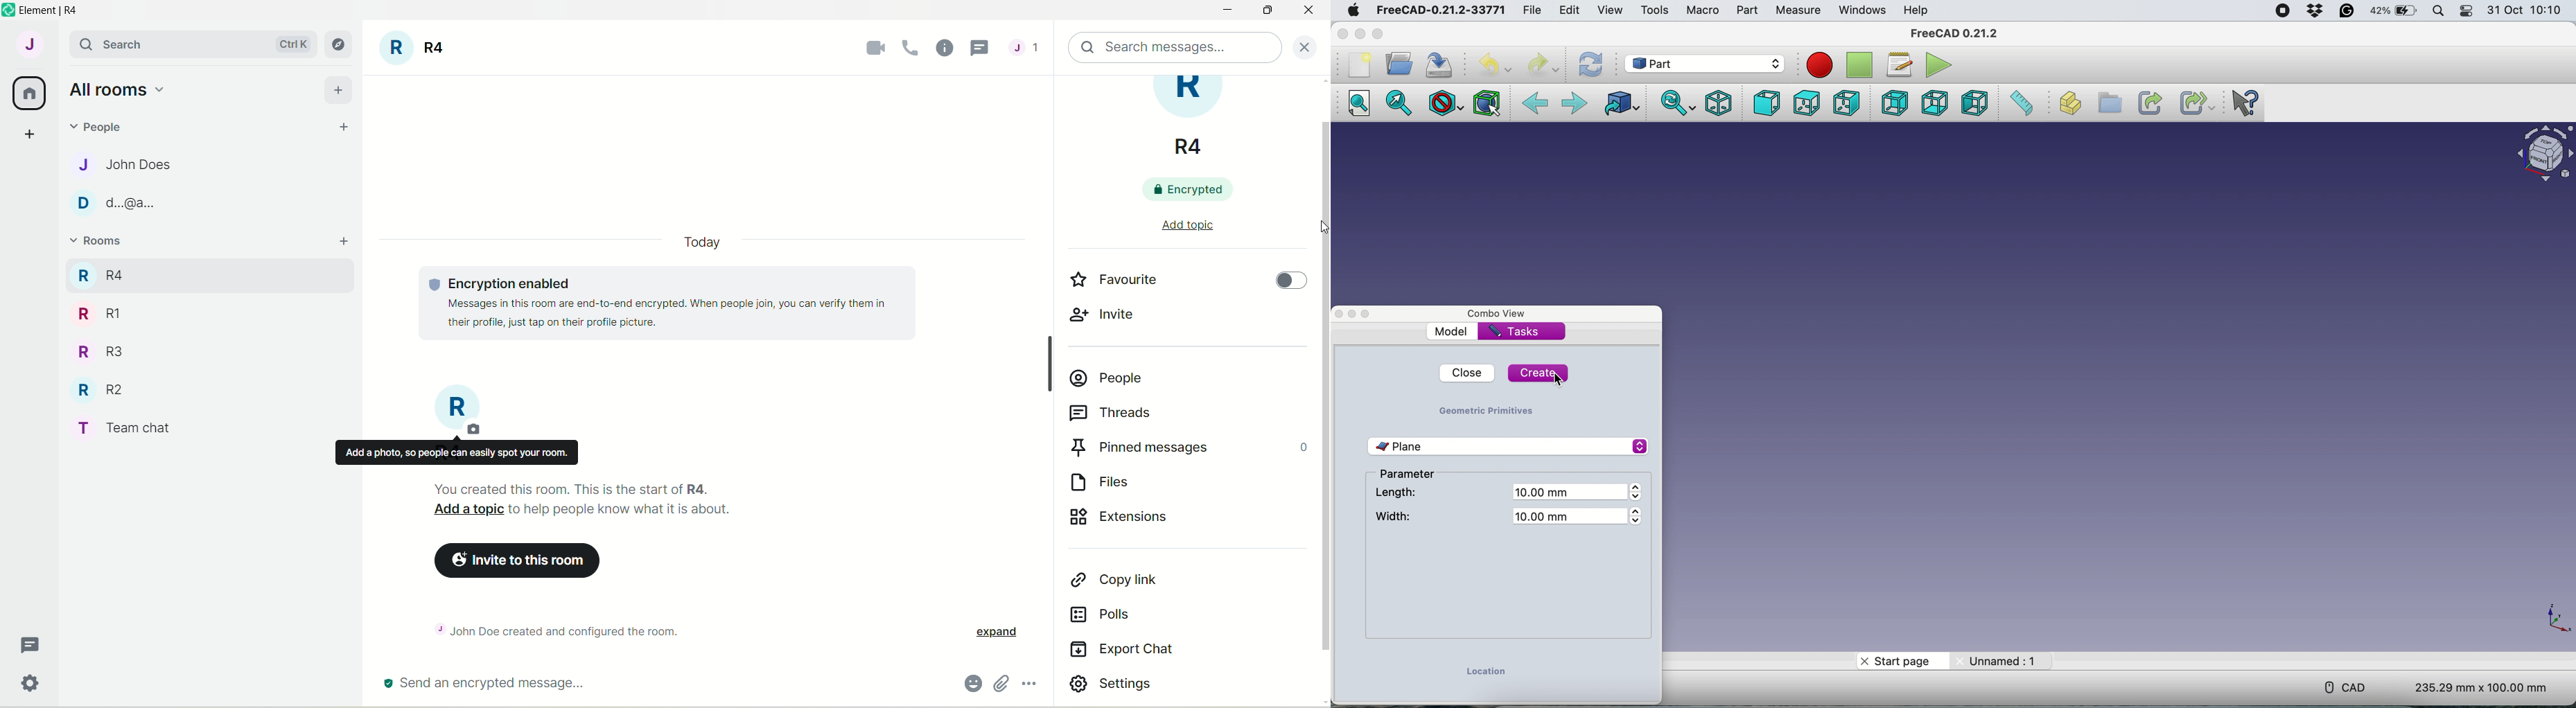 Image resolution: width=2576 pixels, height=728 pixels. What do you see at coordinates (1354, 312) in the screenshot?
I see `Minimize` at bounding box center [1354, 312].